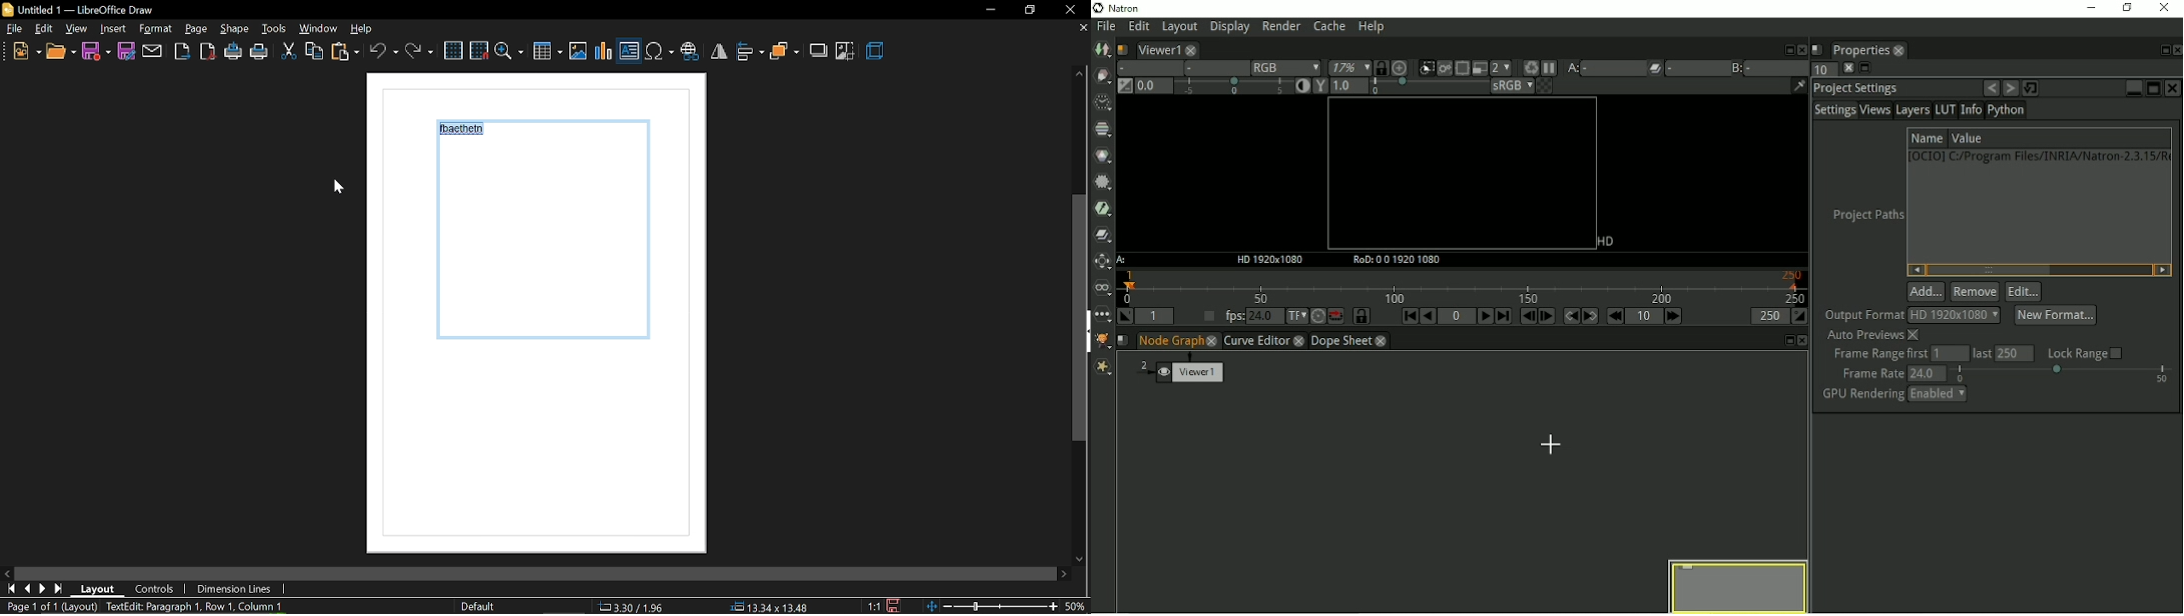 This screenshot has height=616, width=2184. I want to click on Curve Editor, so click(1264, 341).